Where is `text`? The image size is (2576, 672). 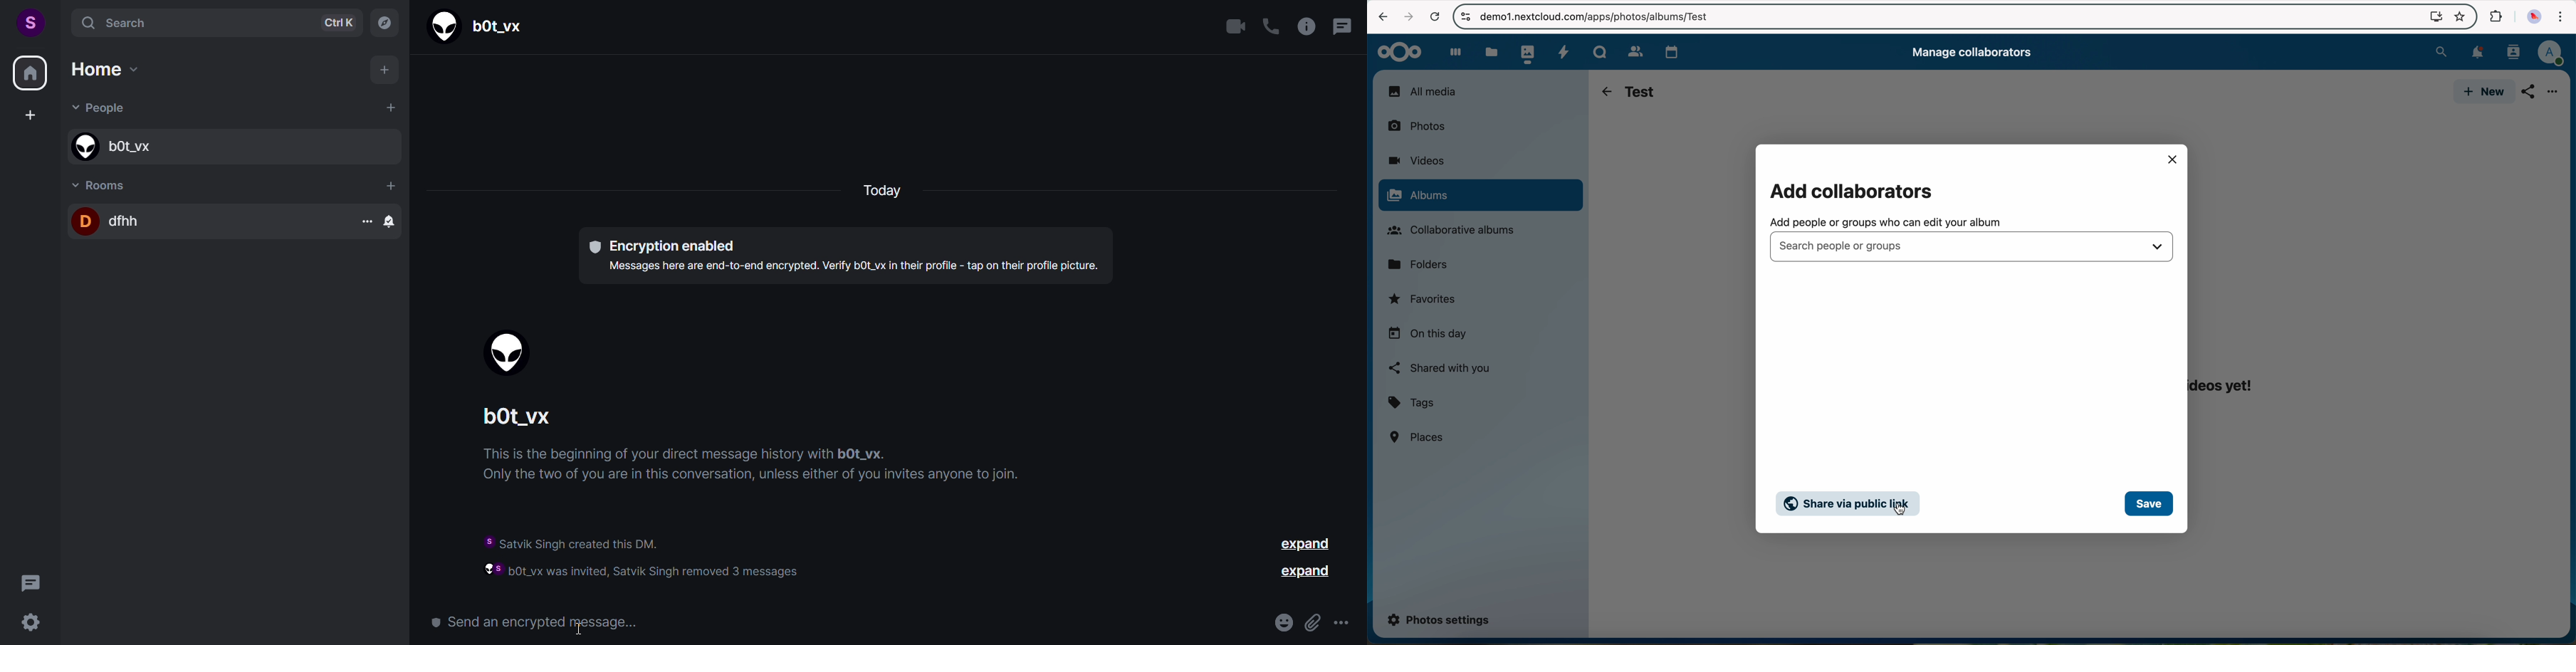
text is located at coordinates (849, 256).